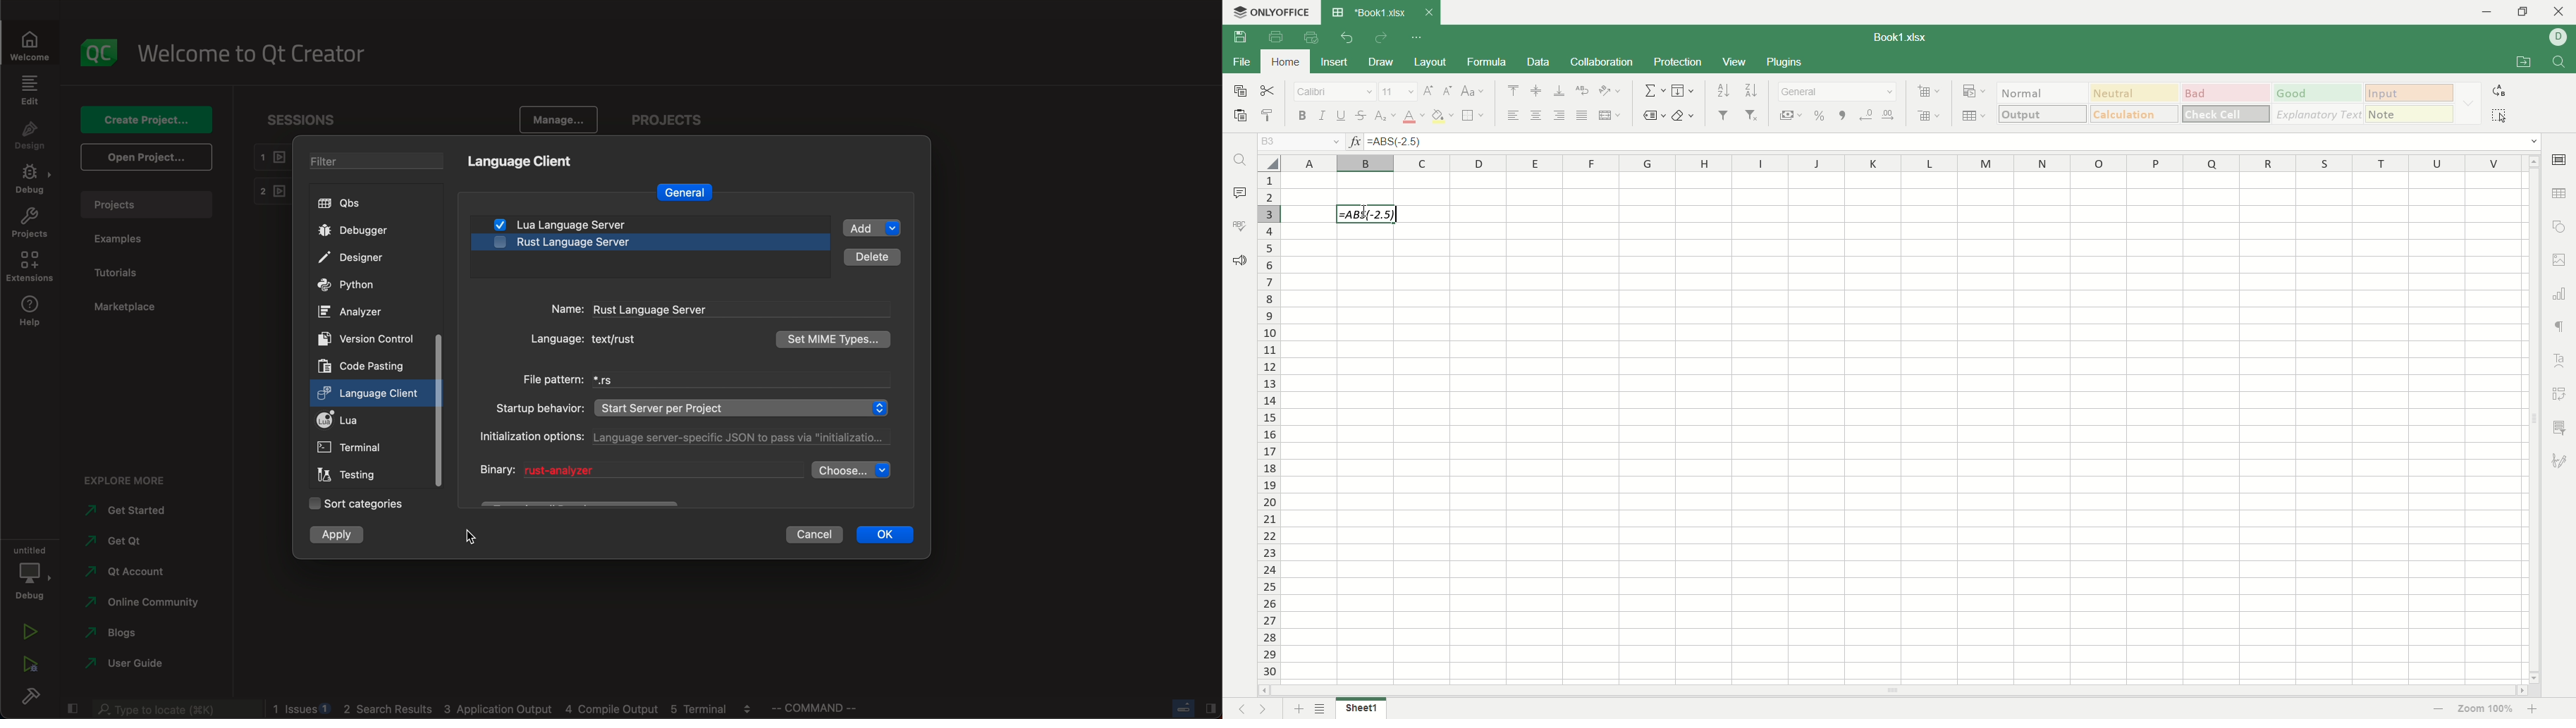 The height and width of the screenshot is (728, 2576). Describe the element at coordinates (2560, 260) in the screenshot. I see `image settings` at that location.